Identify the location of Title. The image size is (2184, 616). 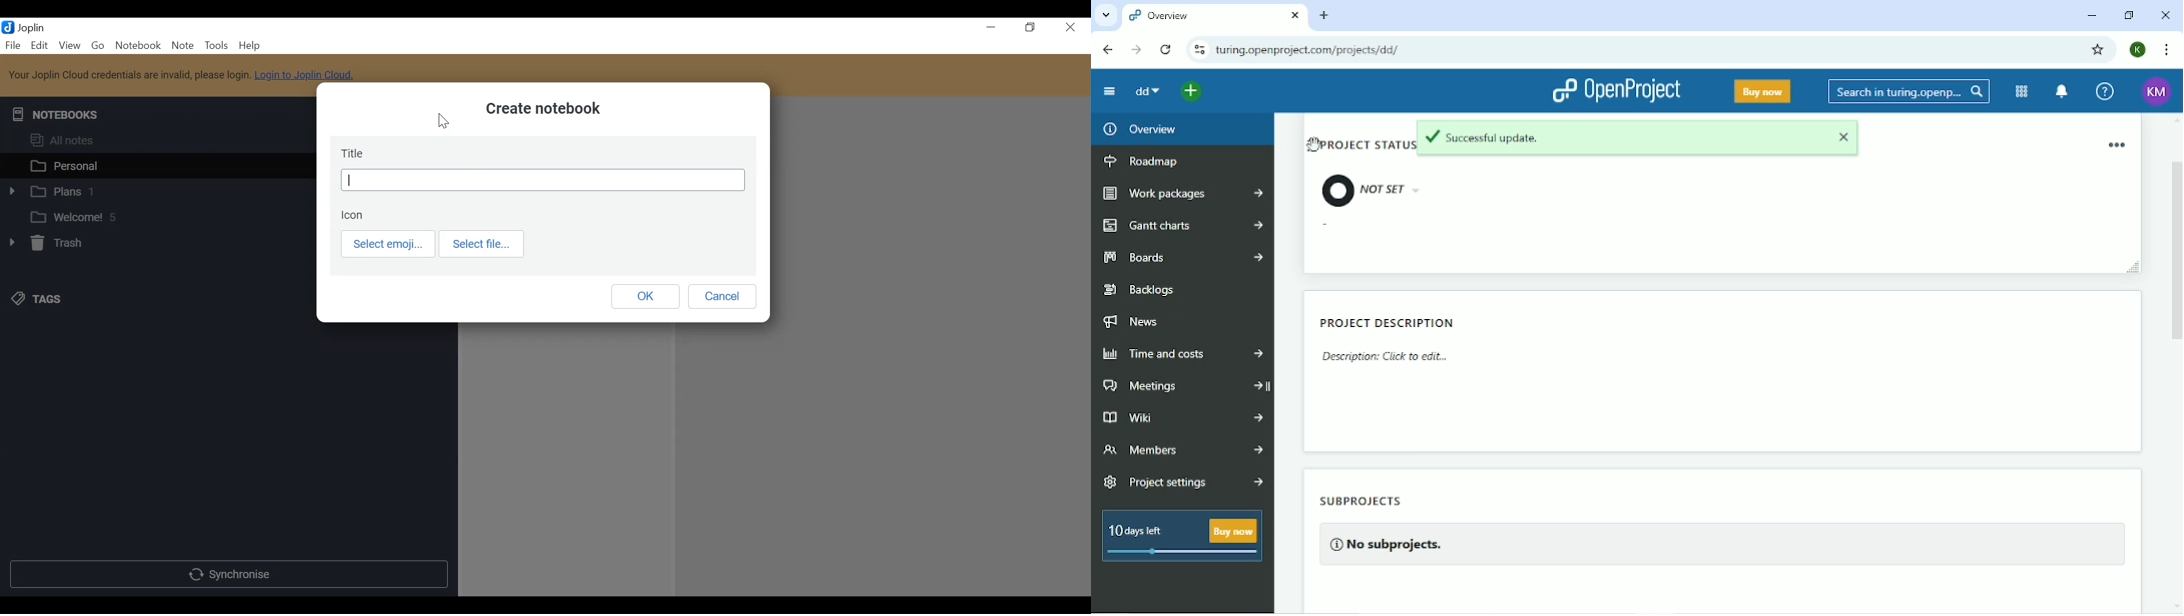
(356, 154).